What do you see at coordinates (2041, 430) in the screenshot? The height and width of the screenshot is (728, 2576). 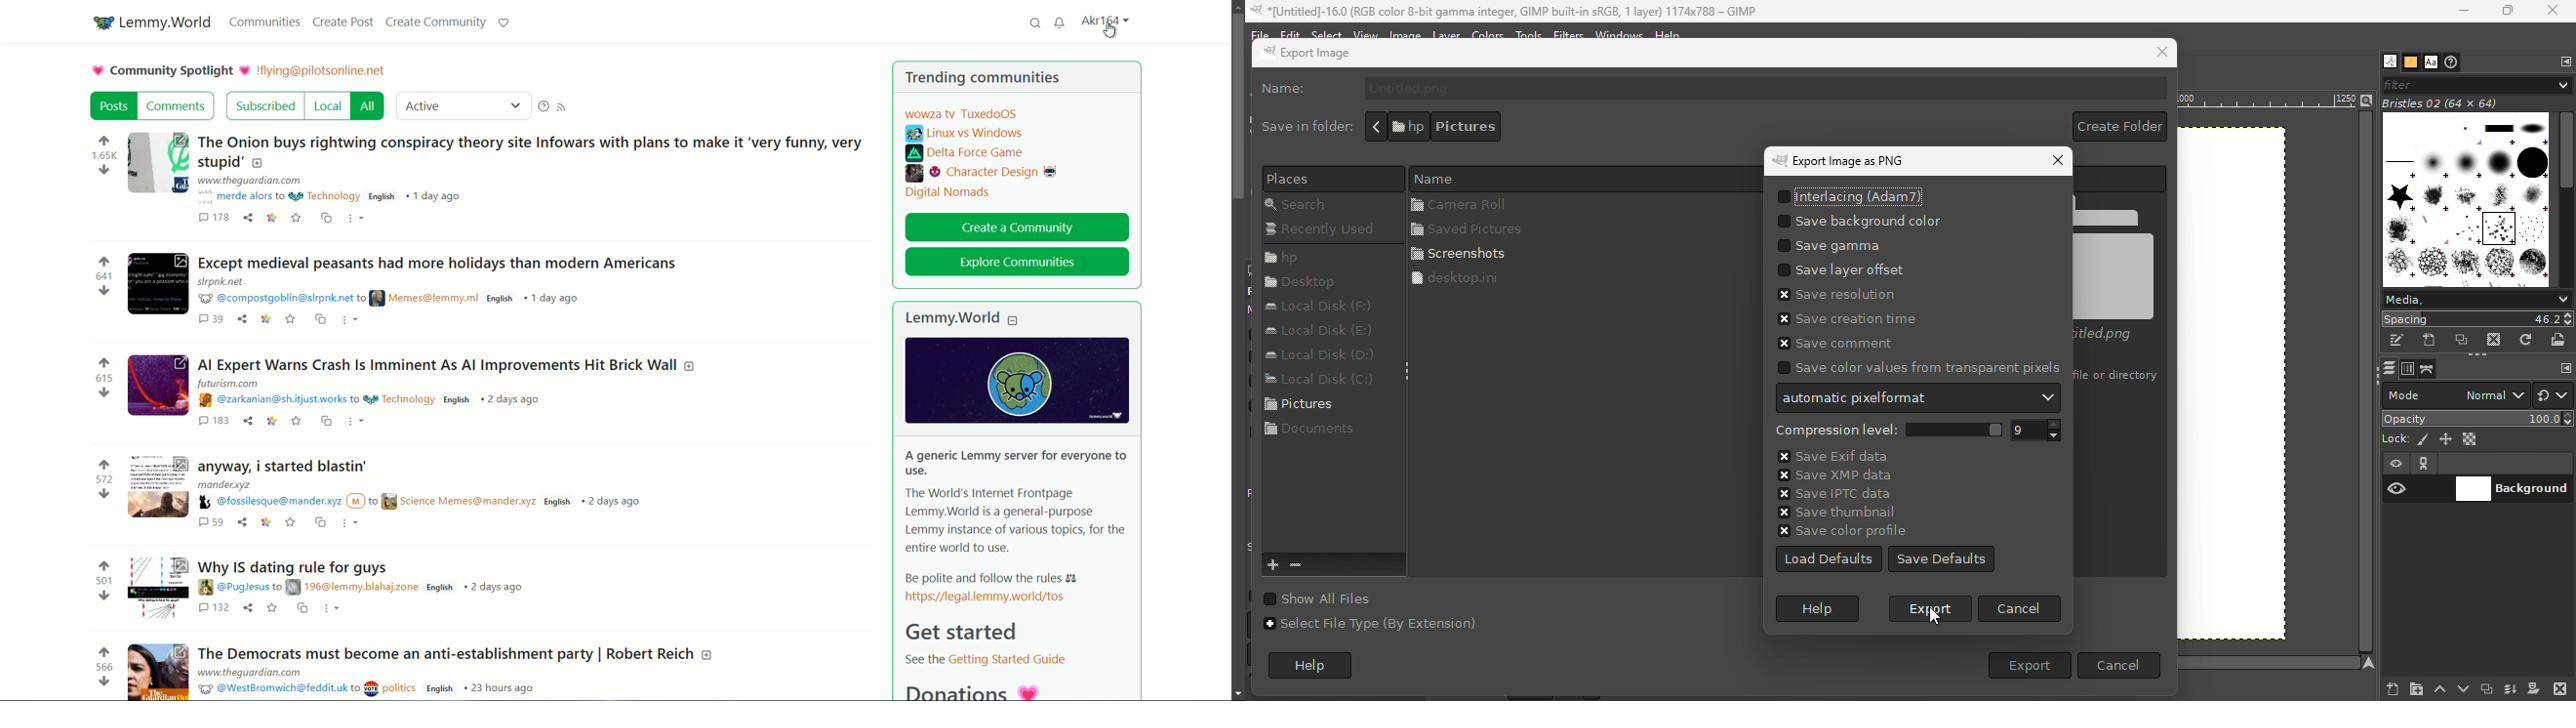 I see `9` at bounding box center [2041, 430].